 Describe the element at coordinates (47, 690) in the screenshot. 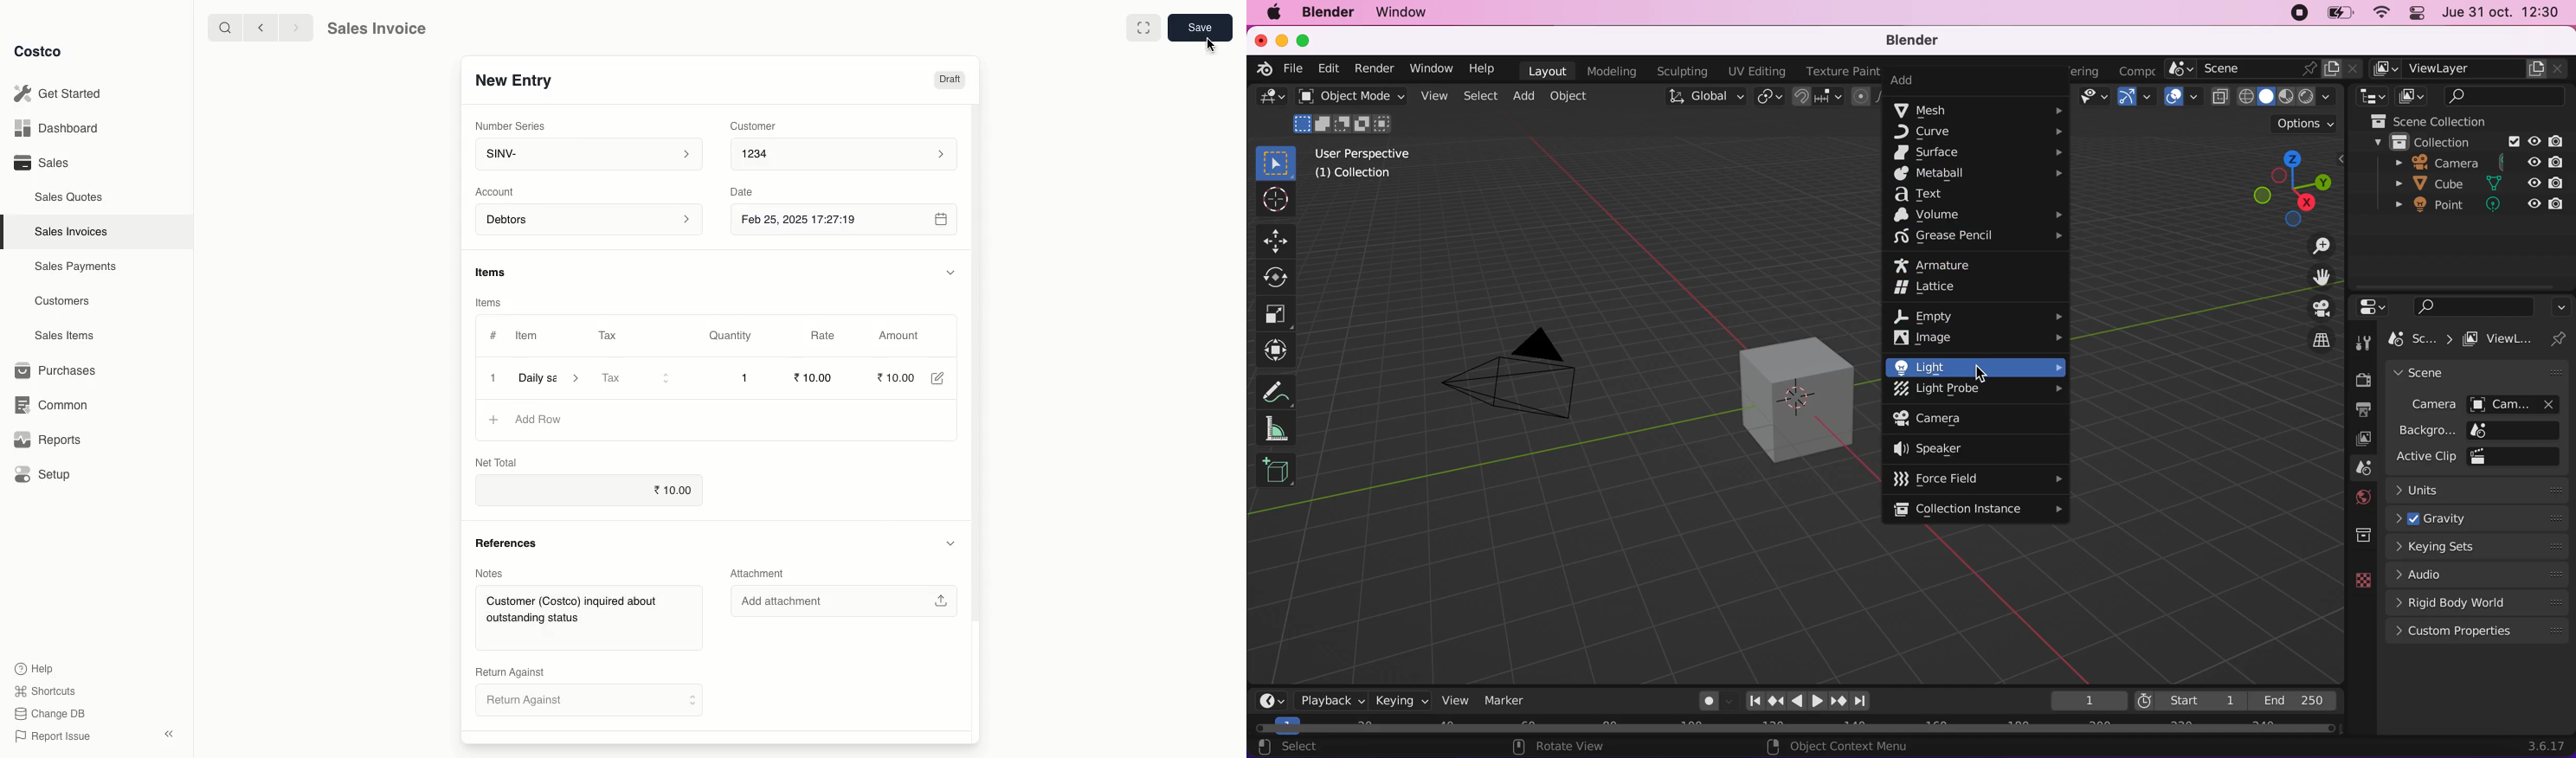

I see `Shortcuts` at that location.